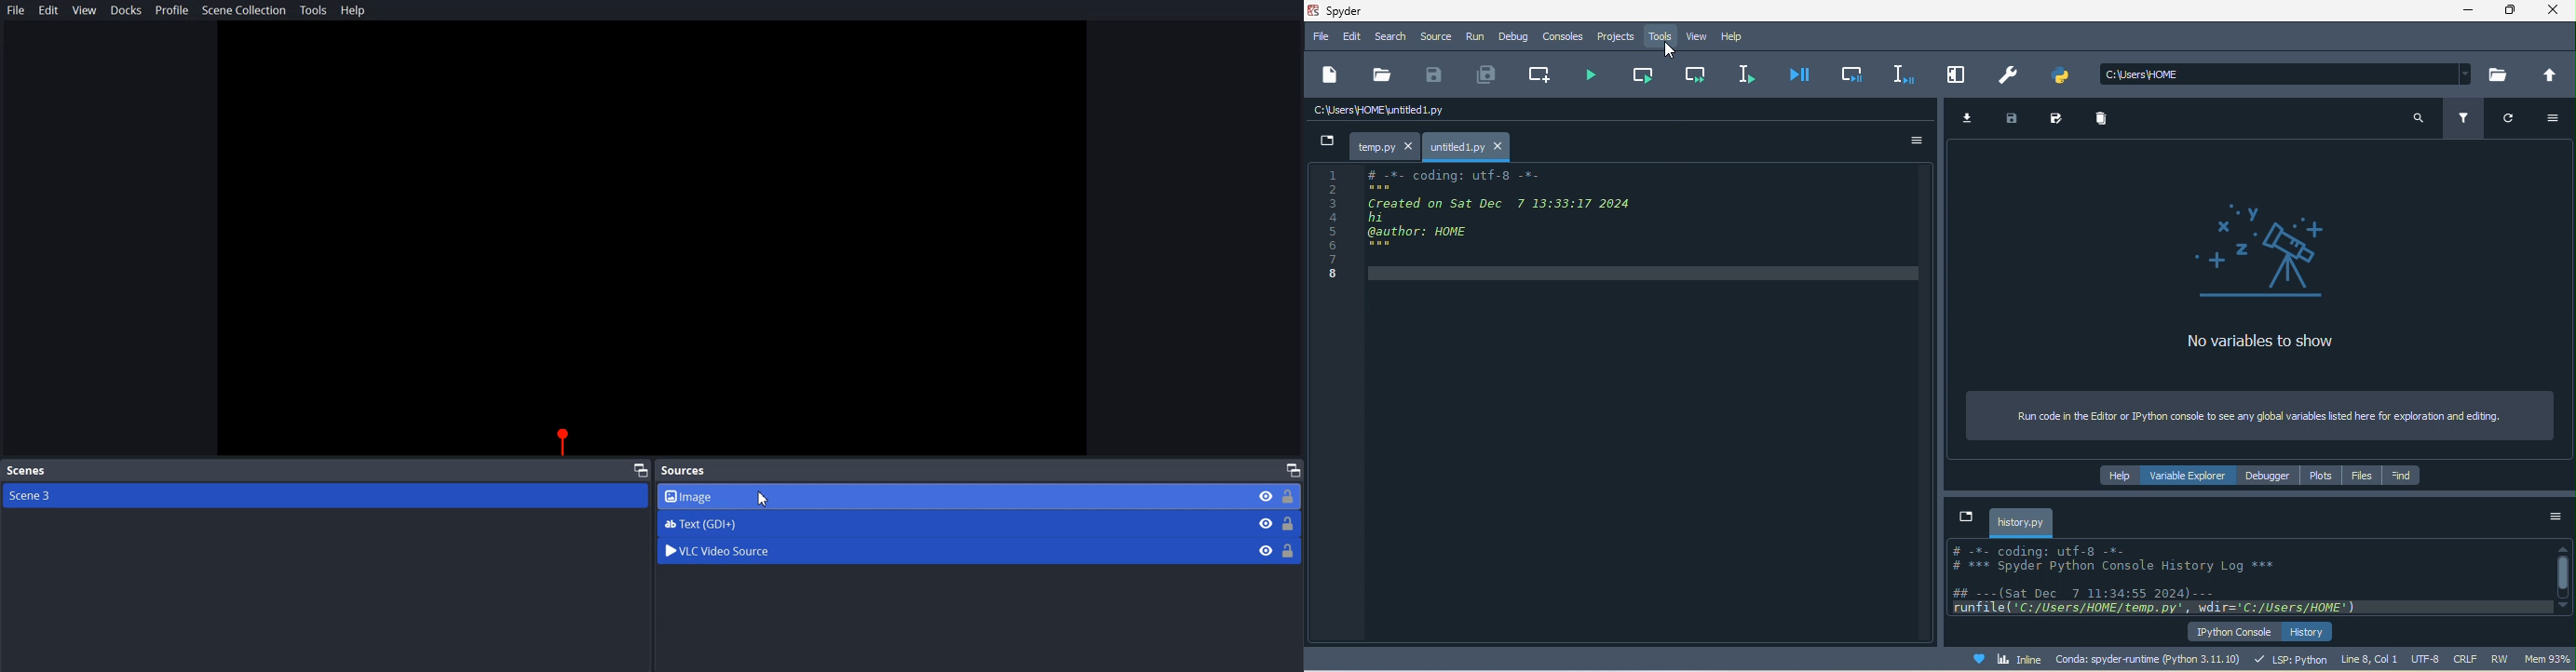 Image resolution: width=2576 pixels, height=672 pixels. Describe the element at coordinates (2473, 12) in the screenshot. I see `minimize` at that location.